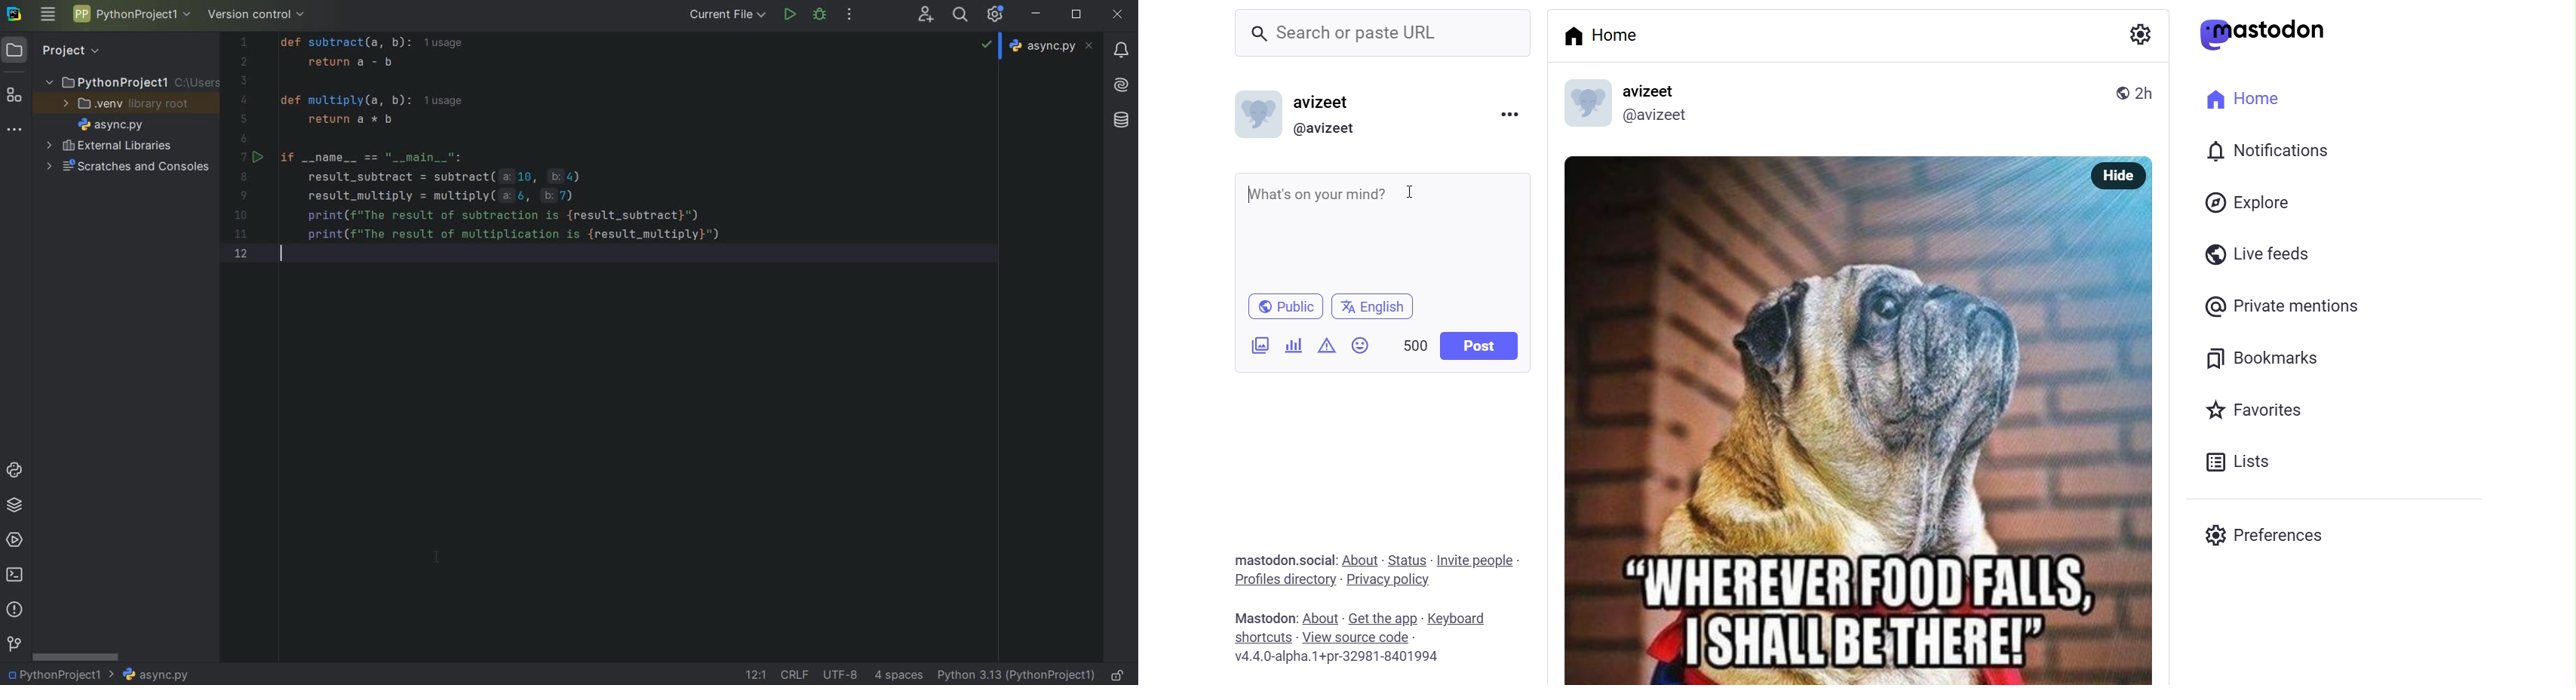 The height and width of the screenshot is (700, 2576). What do you see at coordinates (1328, 129) in the screenshot?
I see `@avizeet` at bounding box center [1328, 129].